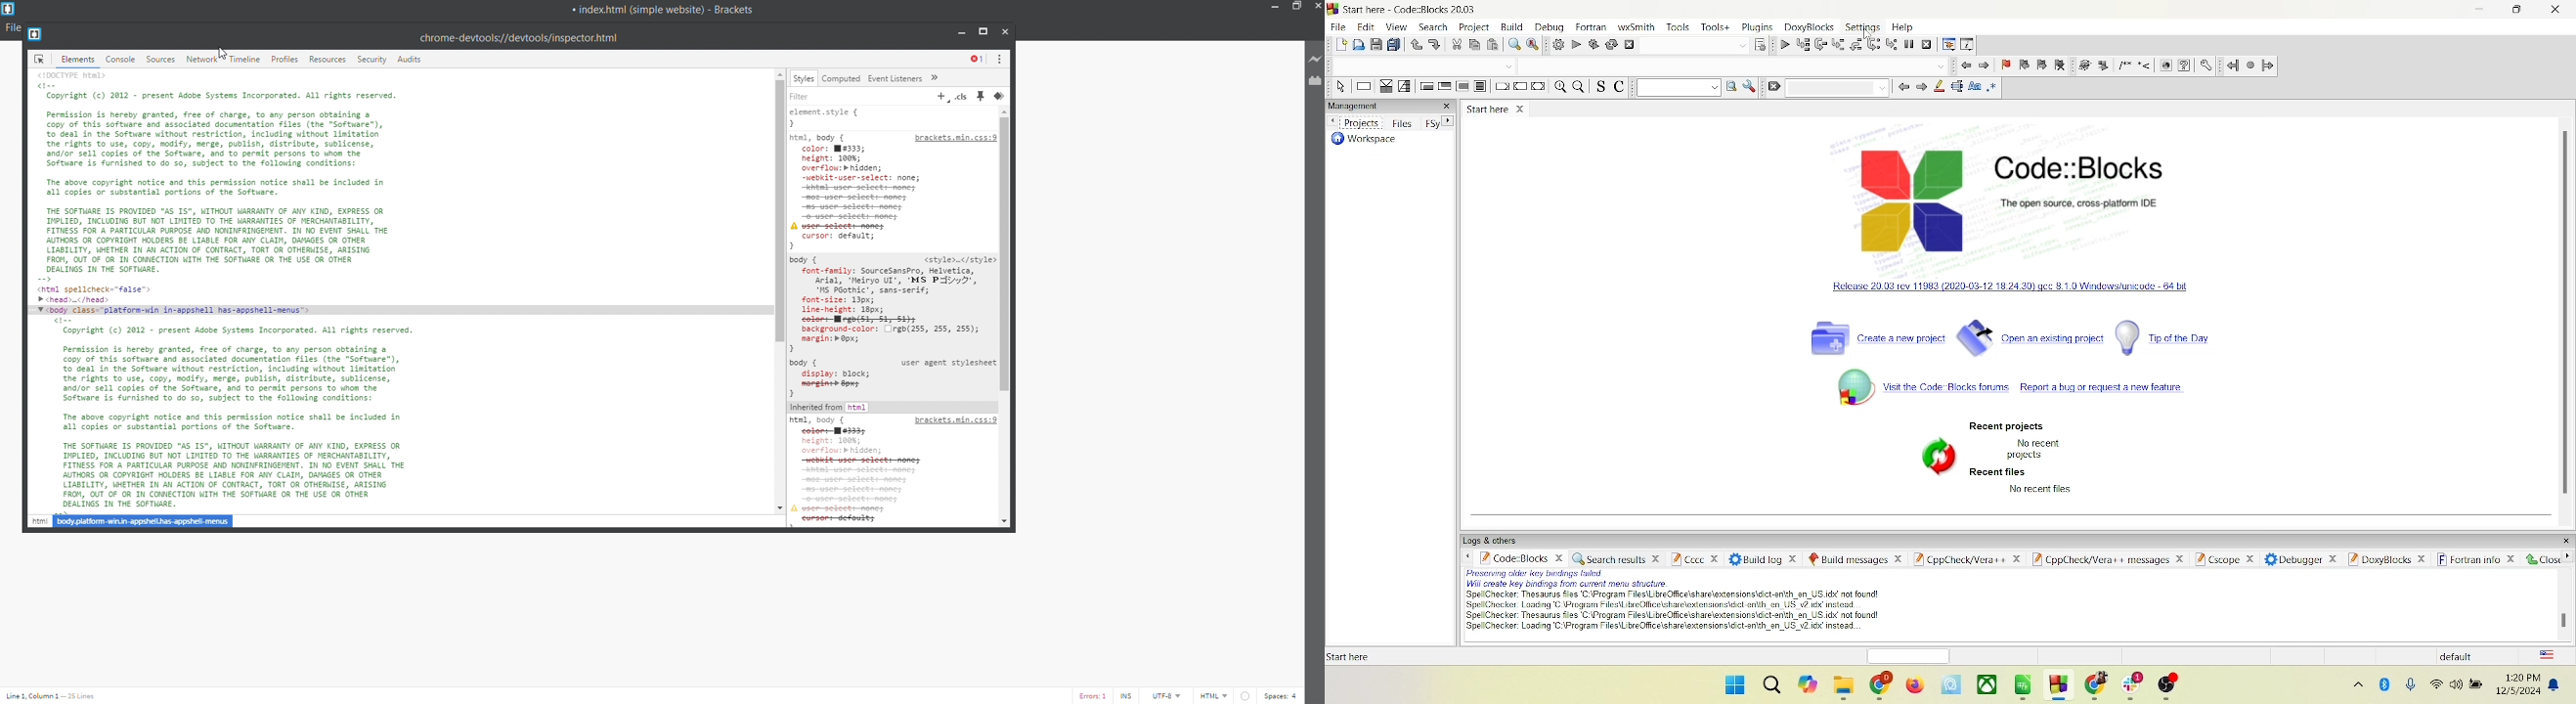 The width and height of the screenshot is (2576, 728). I want to click on go back, so click(1963, 65).